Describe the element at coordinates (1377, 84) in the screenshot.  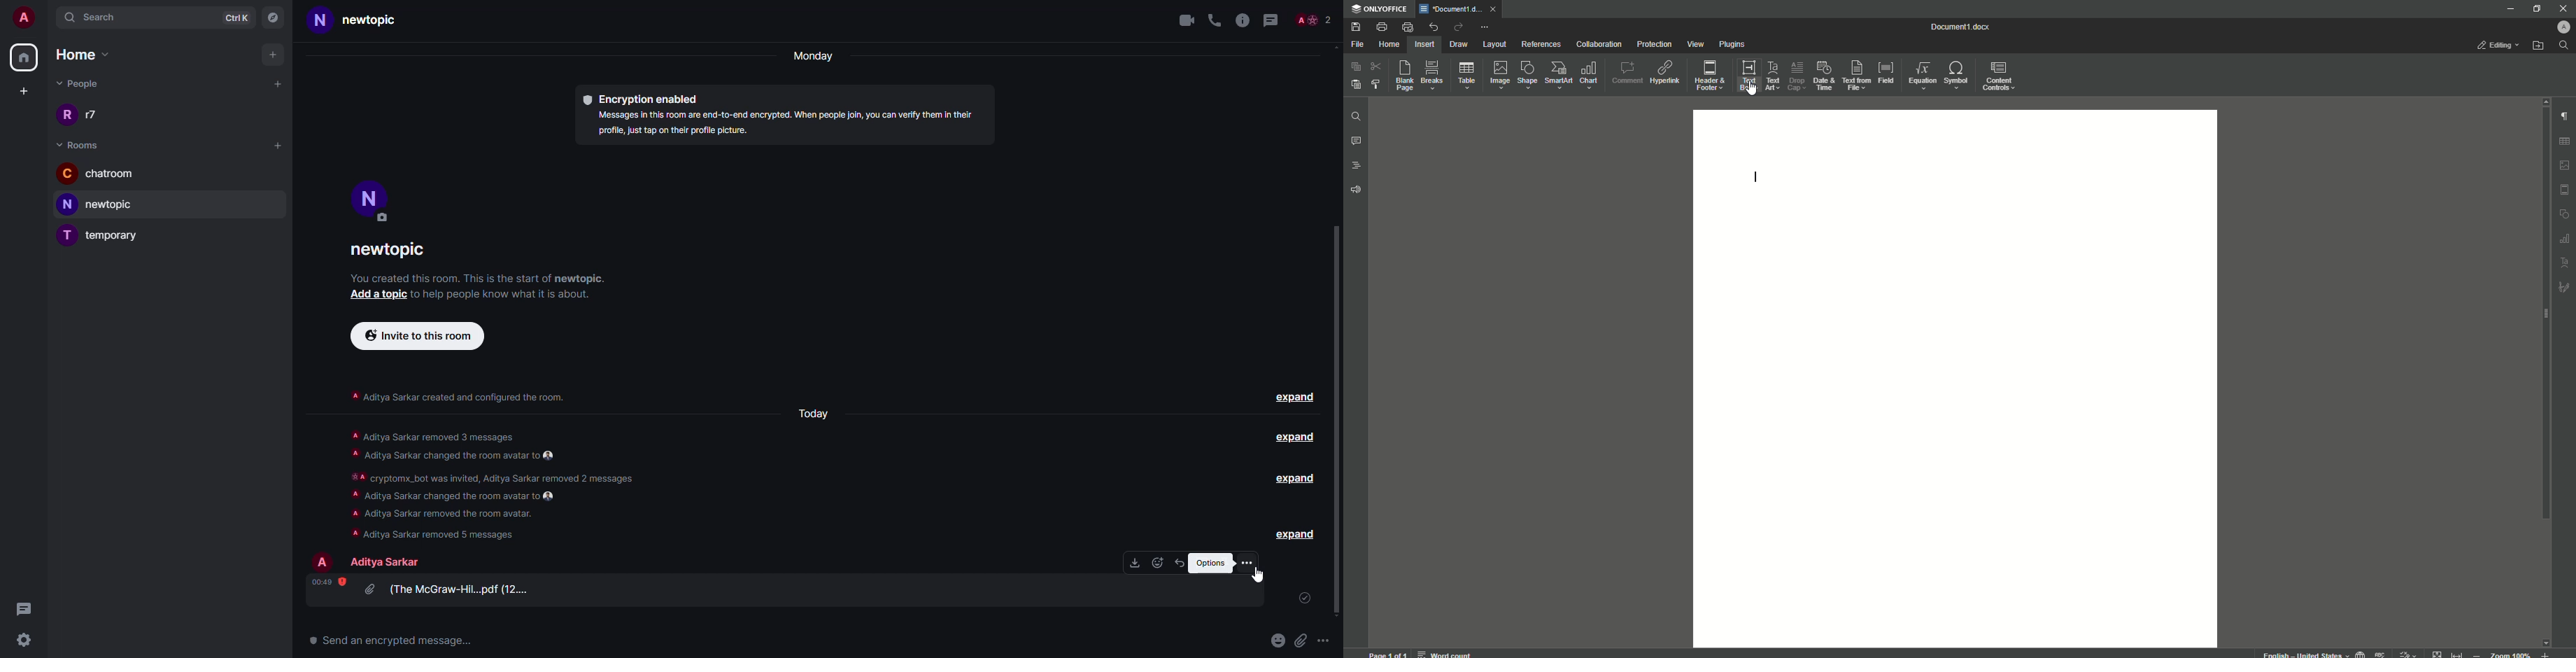
I see `Choose Styles` at that location.